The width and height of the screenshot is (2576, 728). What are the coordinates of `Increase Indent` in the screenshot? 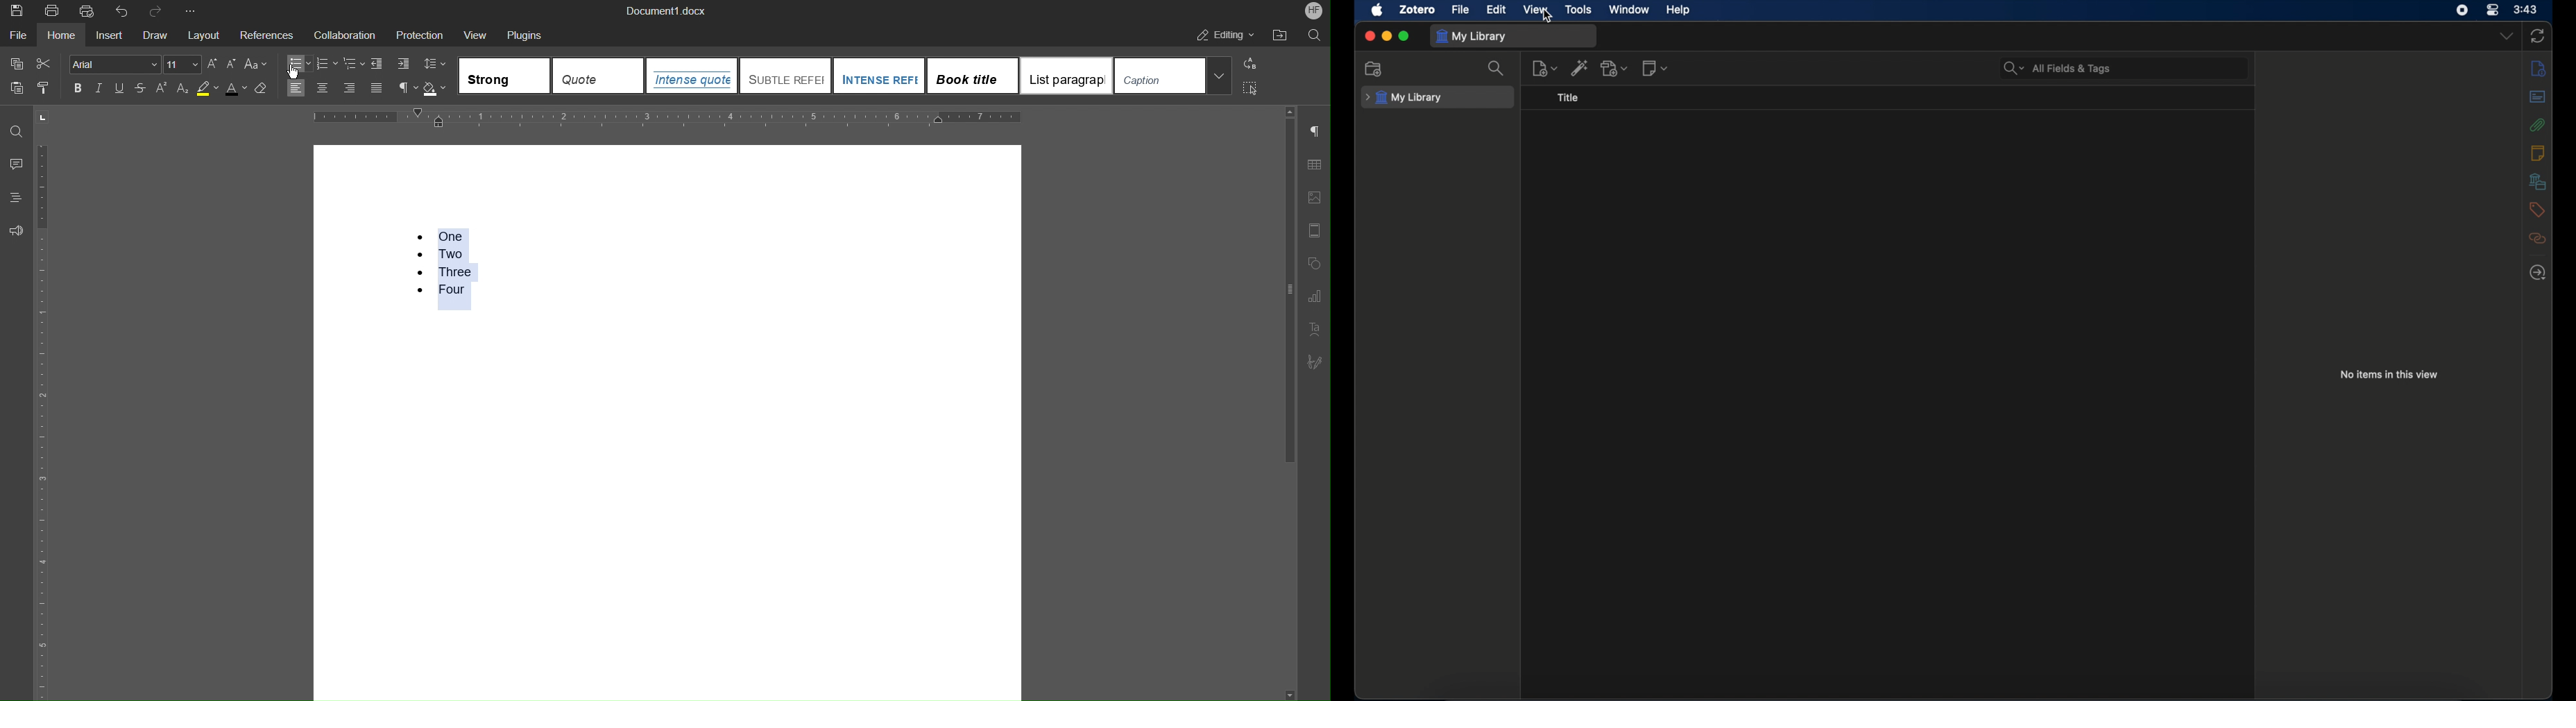 It's located at (401, 64).